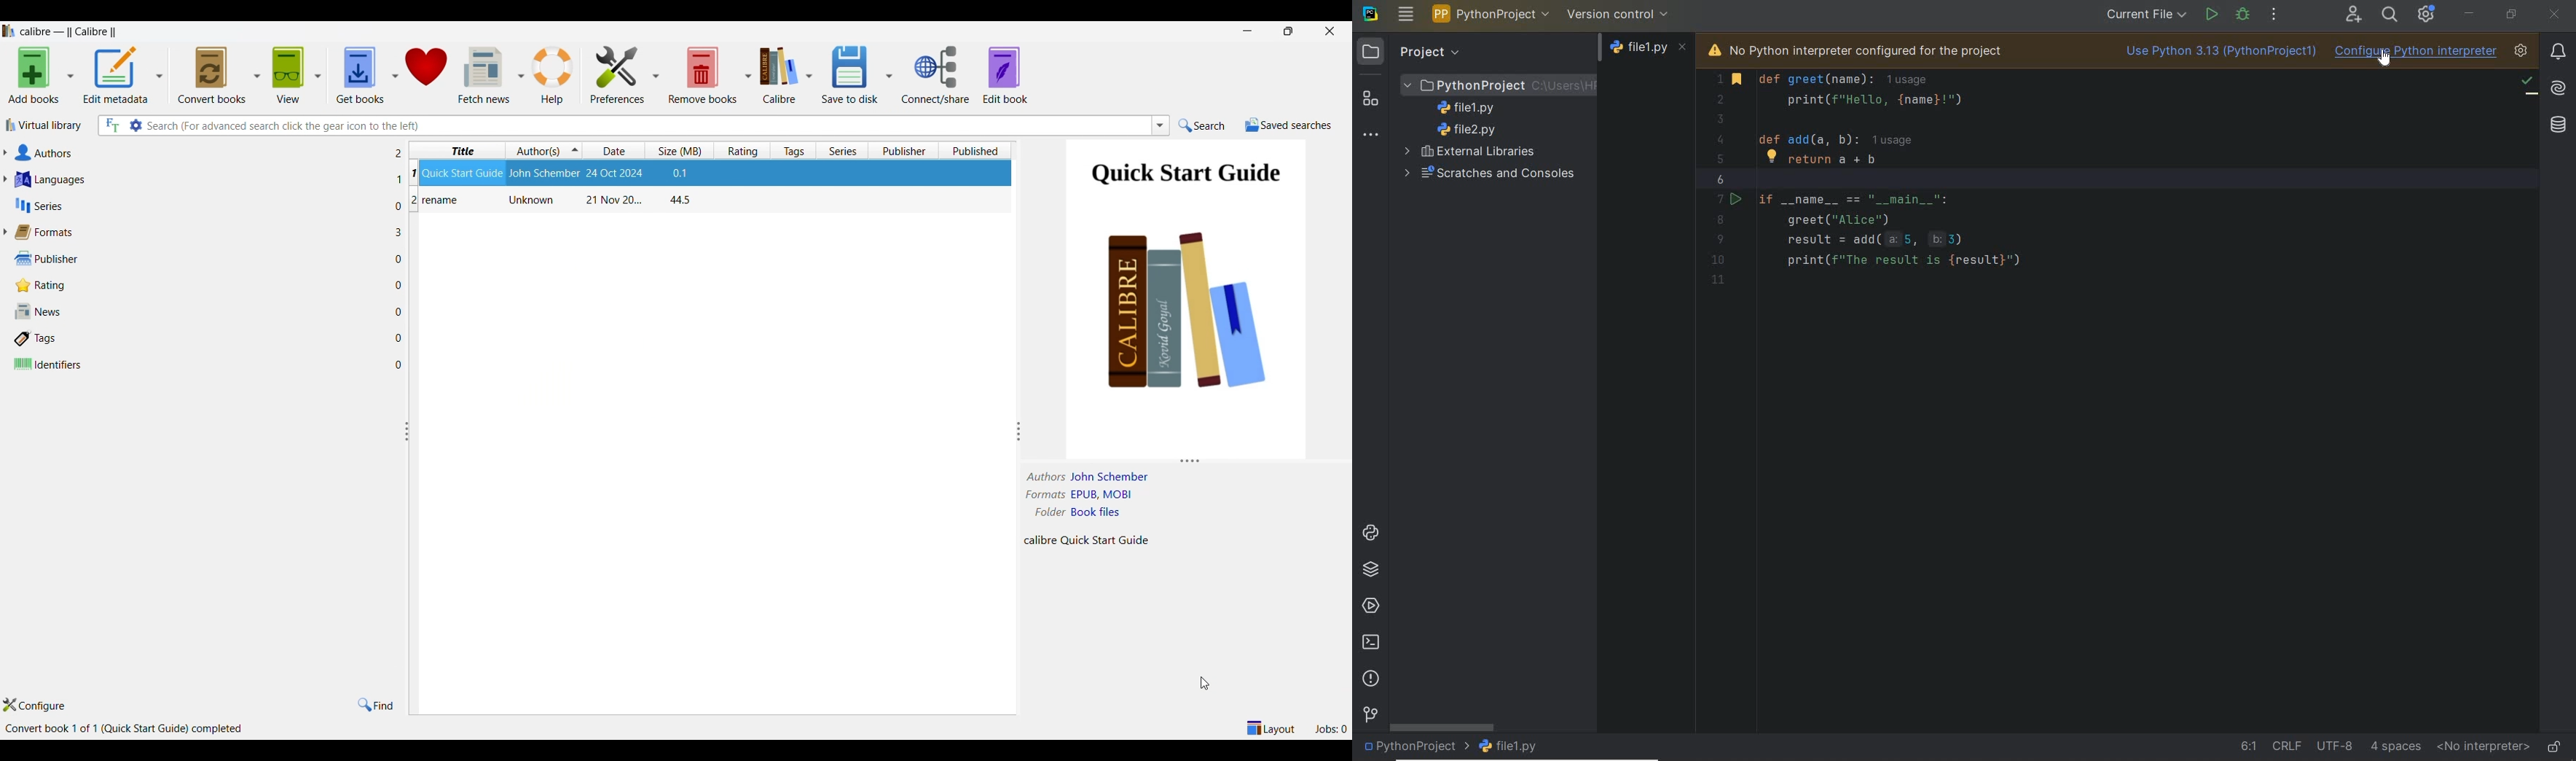  What do you see at coordinates (201, 180) in the screenshot?
I see `Languages` at bounding box center [201, 180].